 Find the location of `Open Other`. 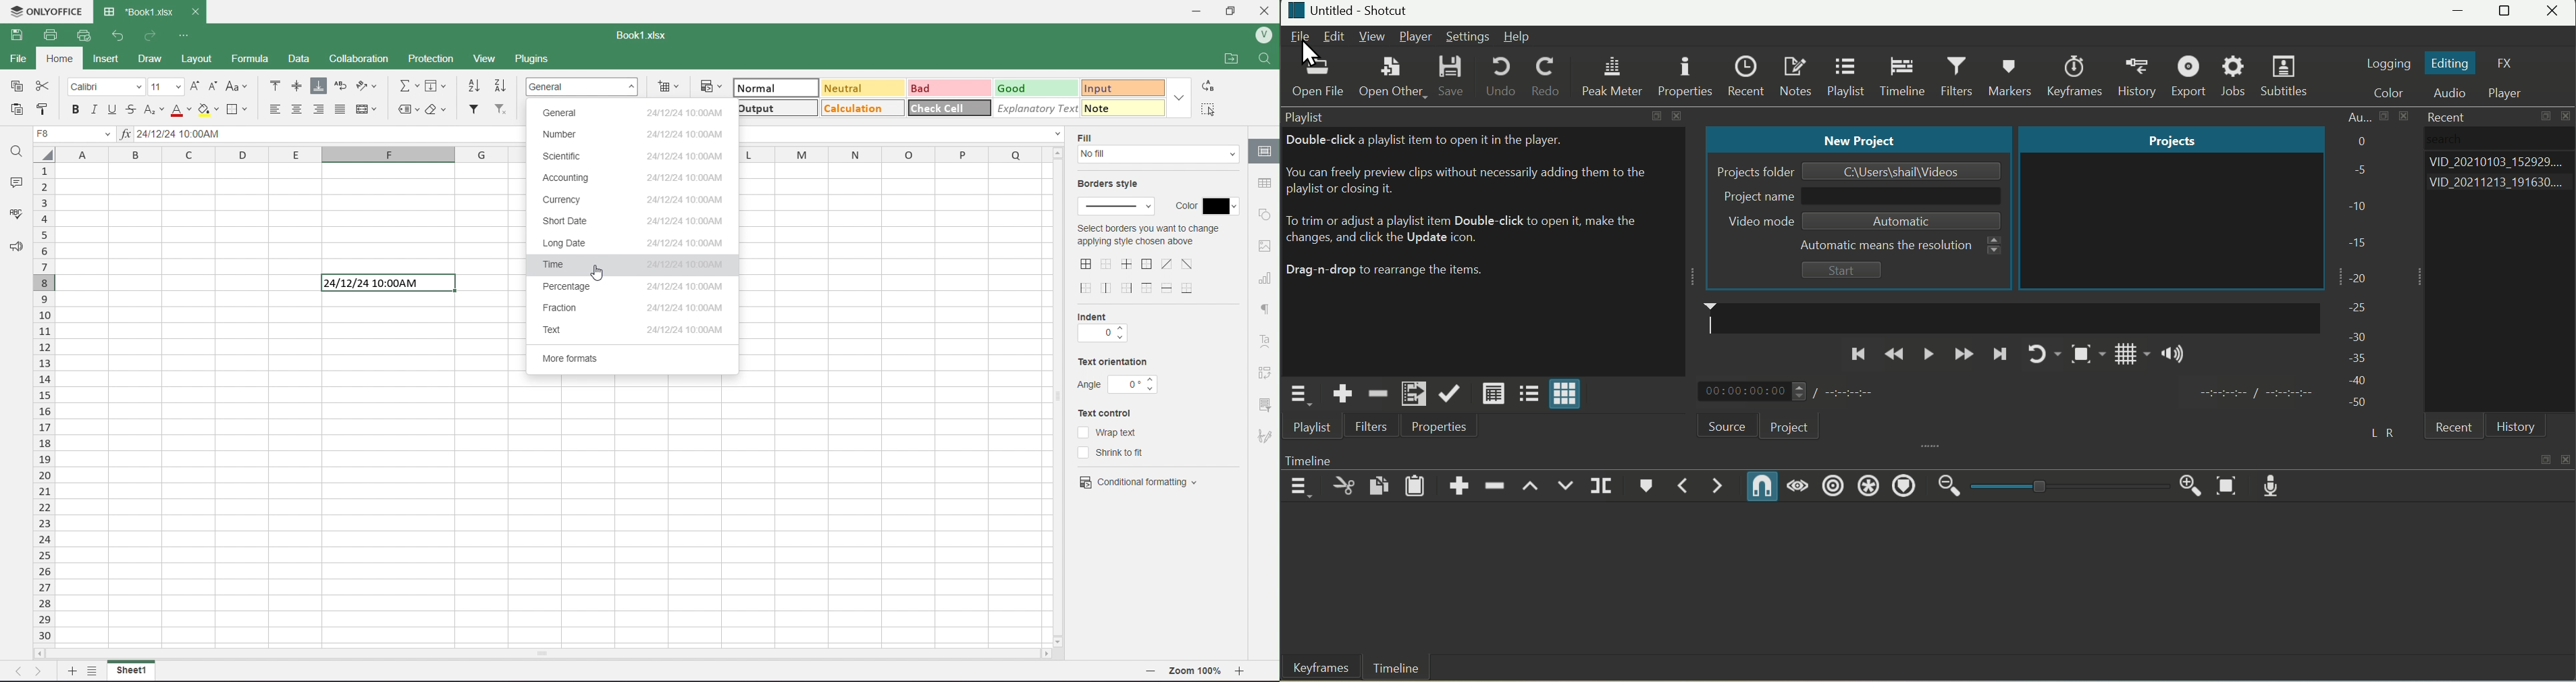

Open Other is located at coordinates (1390, 74).